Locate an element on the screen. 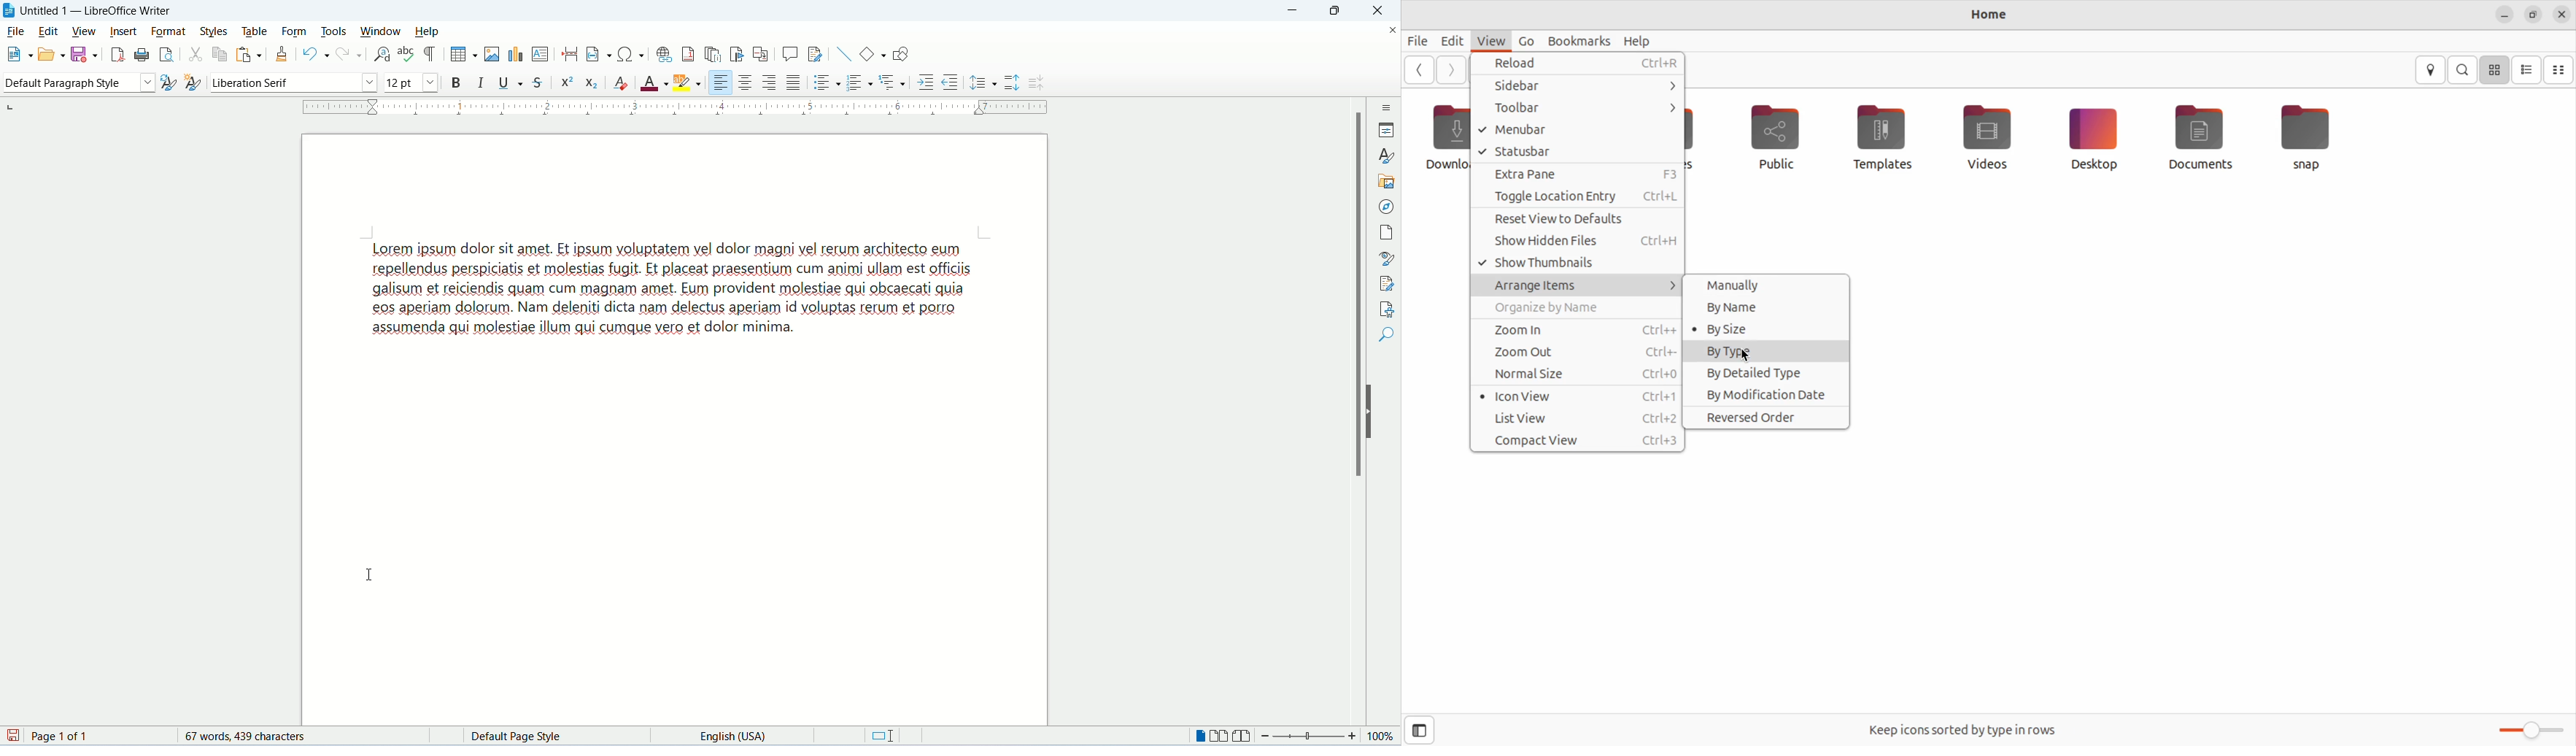  strikethrough is located at coordinates (538, 82).